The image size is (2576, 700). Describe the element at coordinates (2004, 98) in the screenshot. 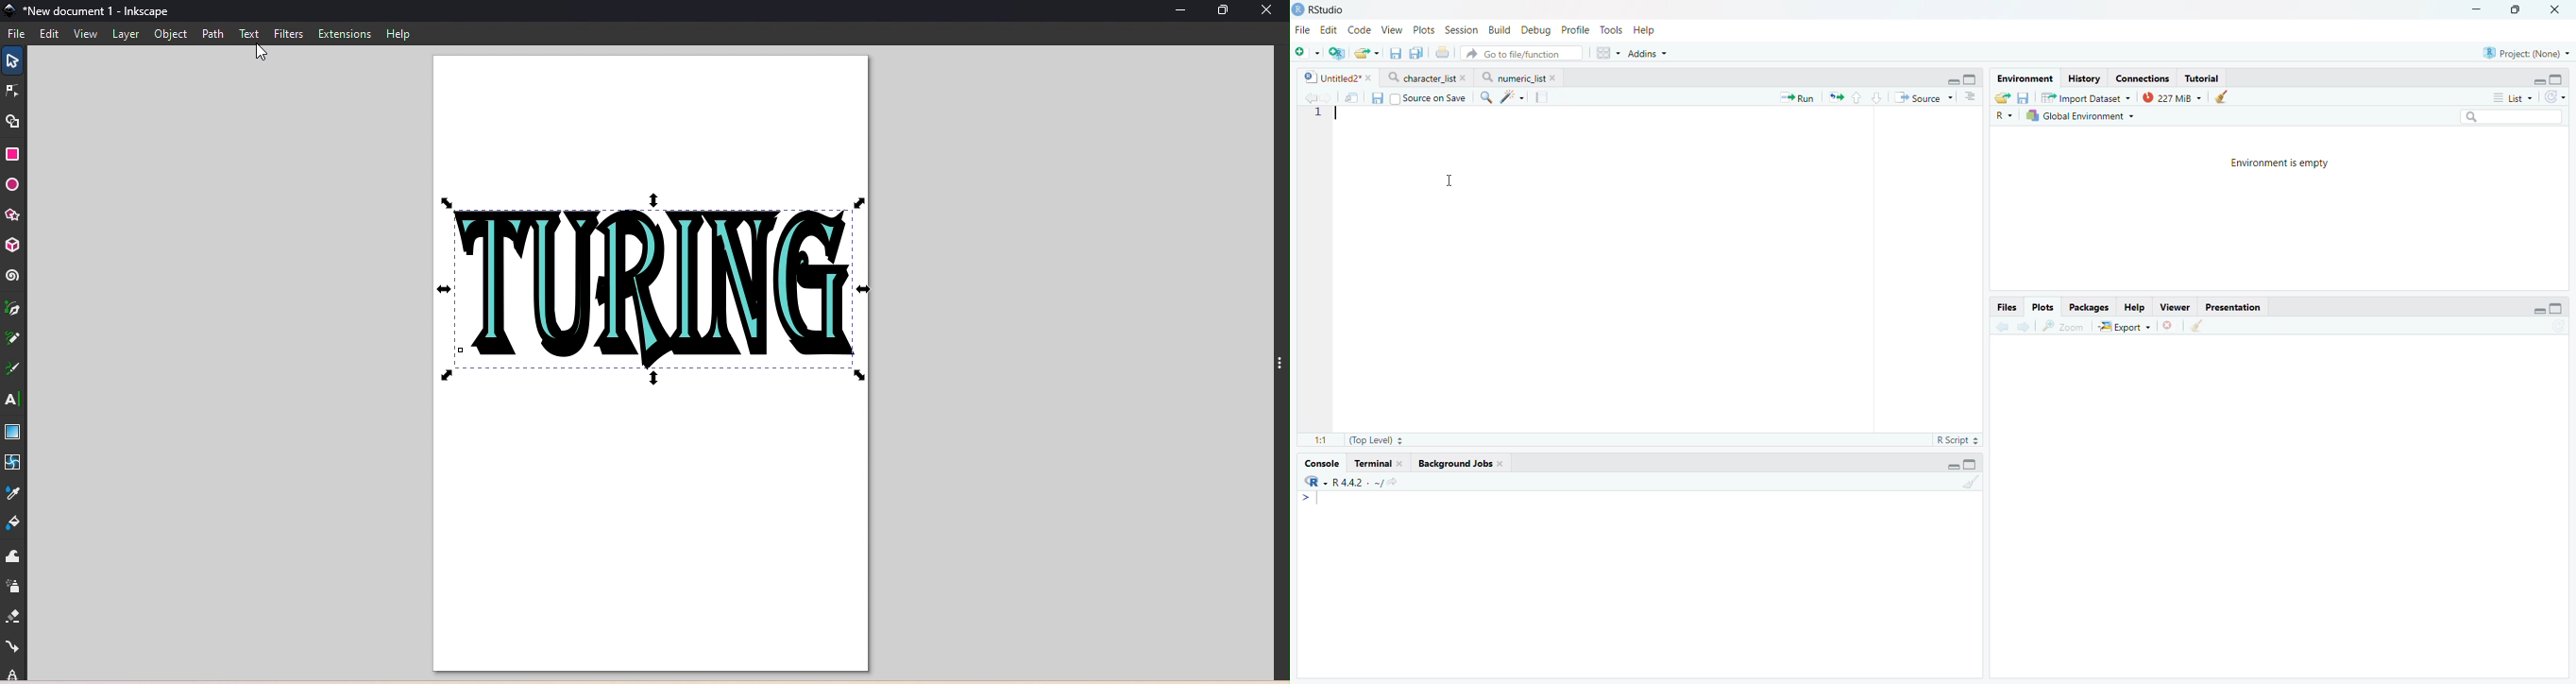

I see `Export history log` at that location.